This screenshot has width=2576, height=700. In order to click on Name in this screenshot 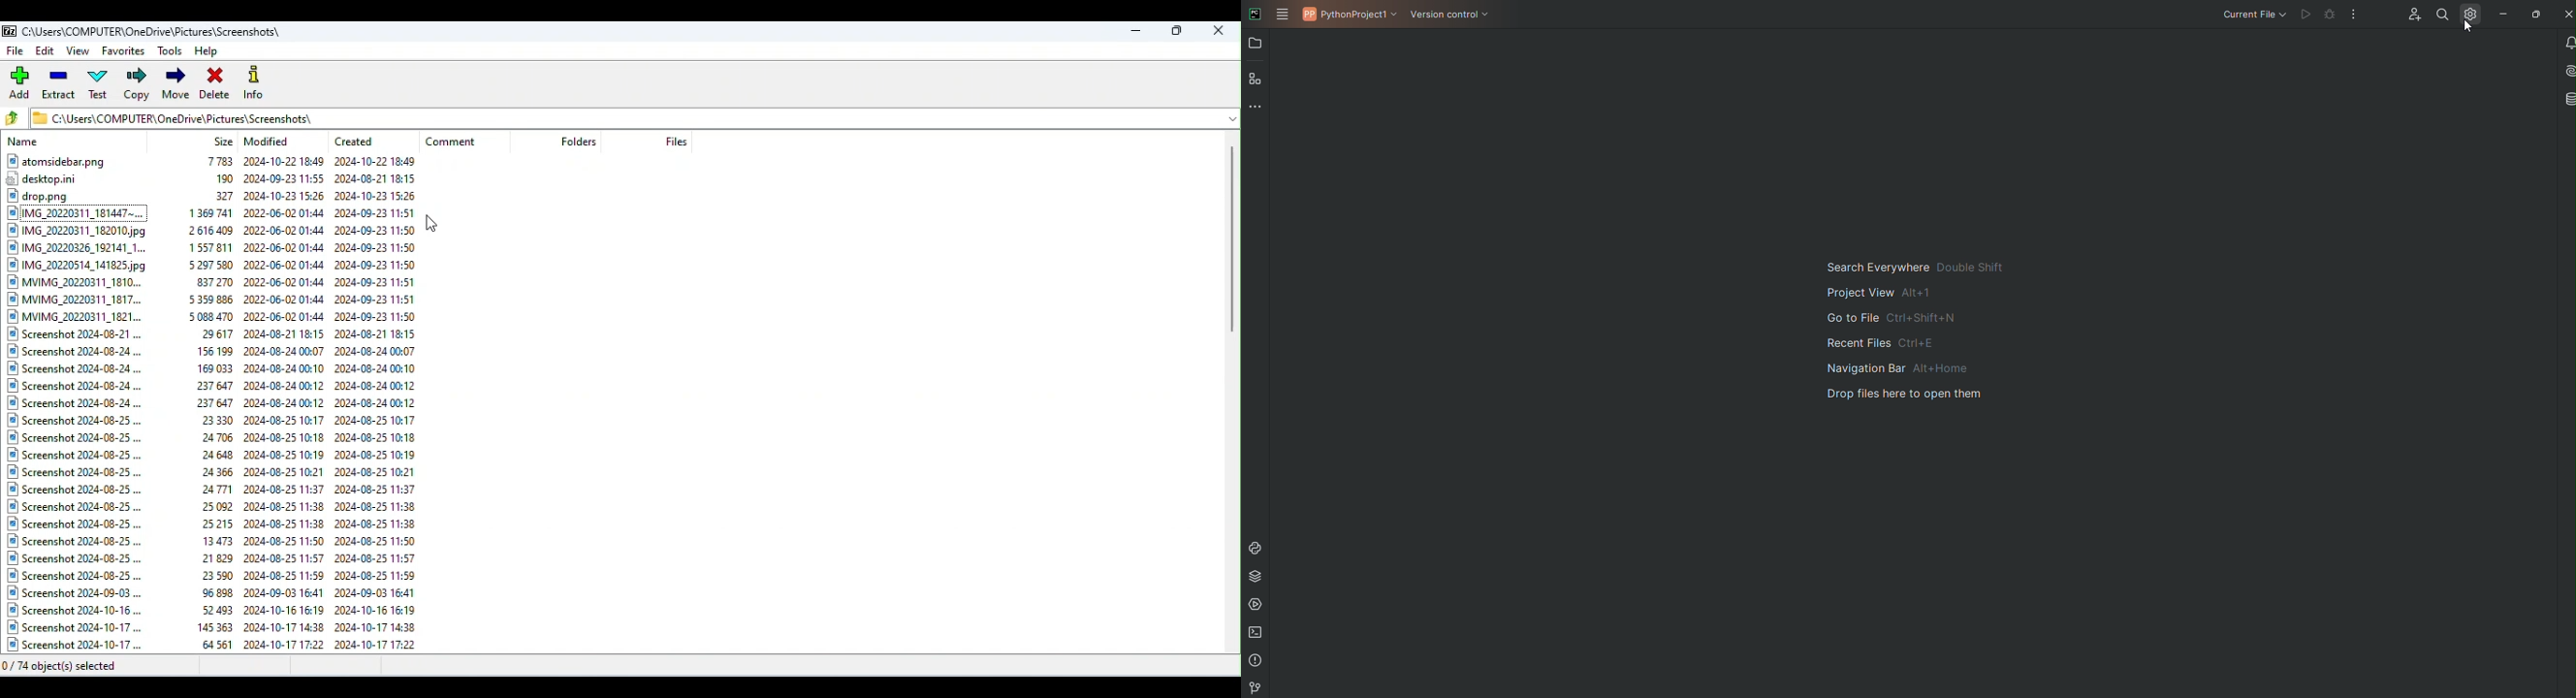, I will do `click(26, 143)`.